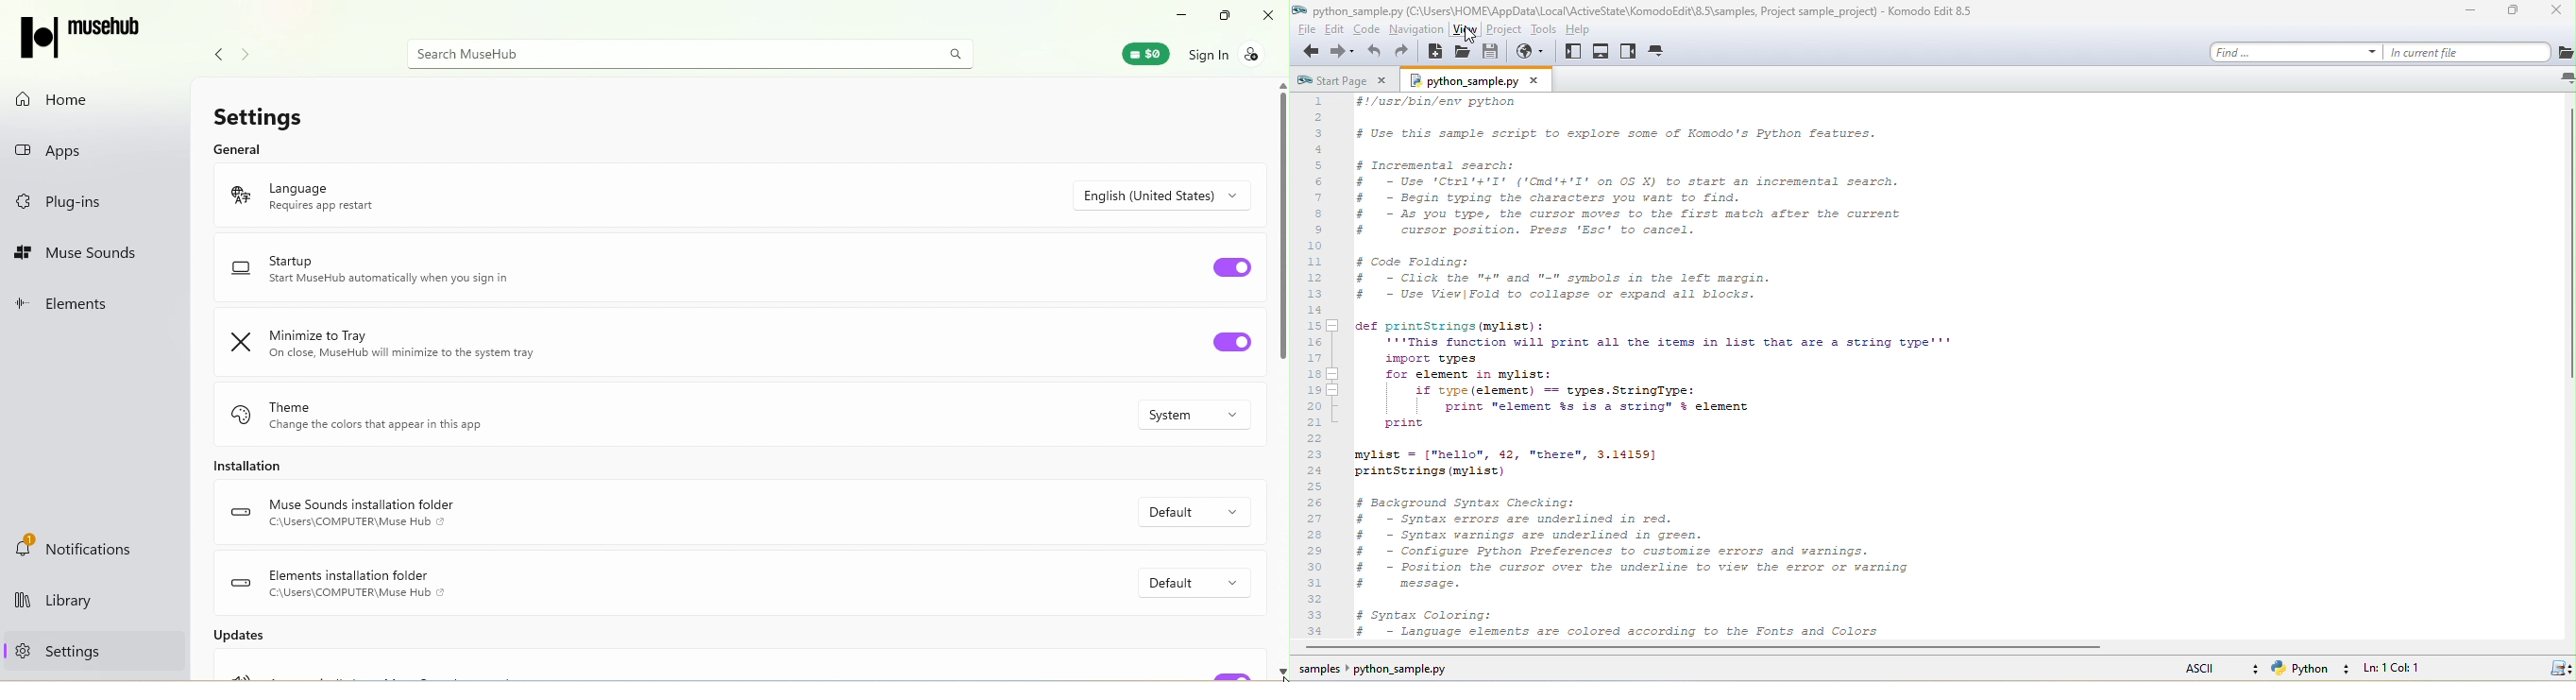 Image resolution: width=2576 pixels, height=700 pixels. I want to click on Icon, so click(239, 582).